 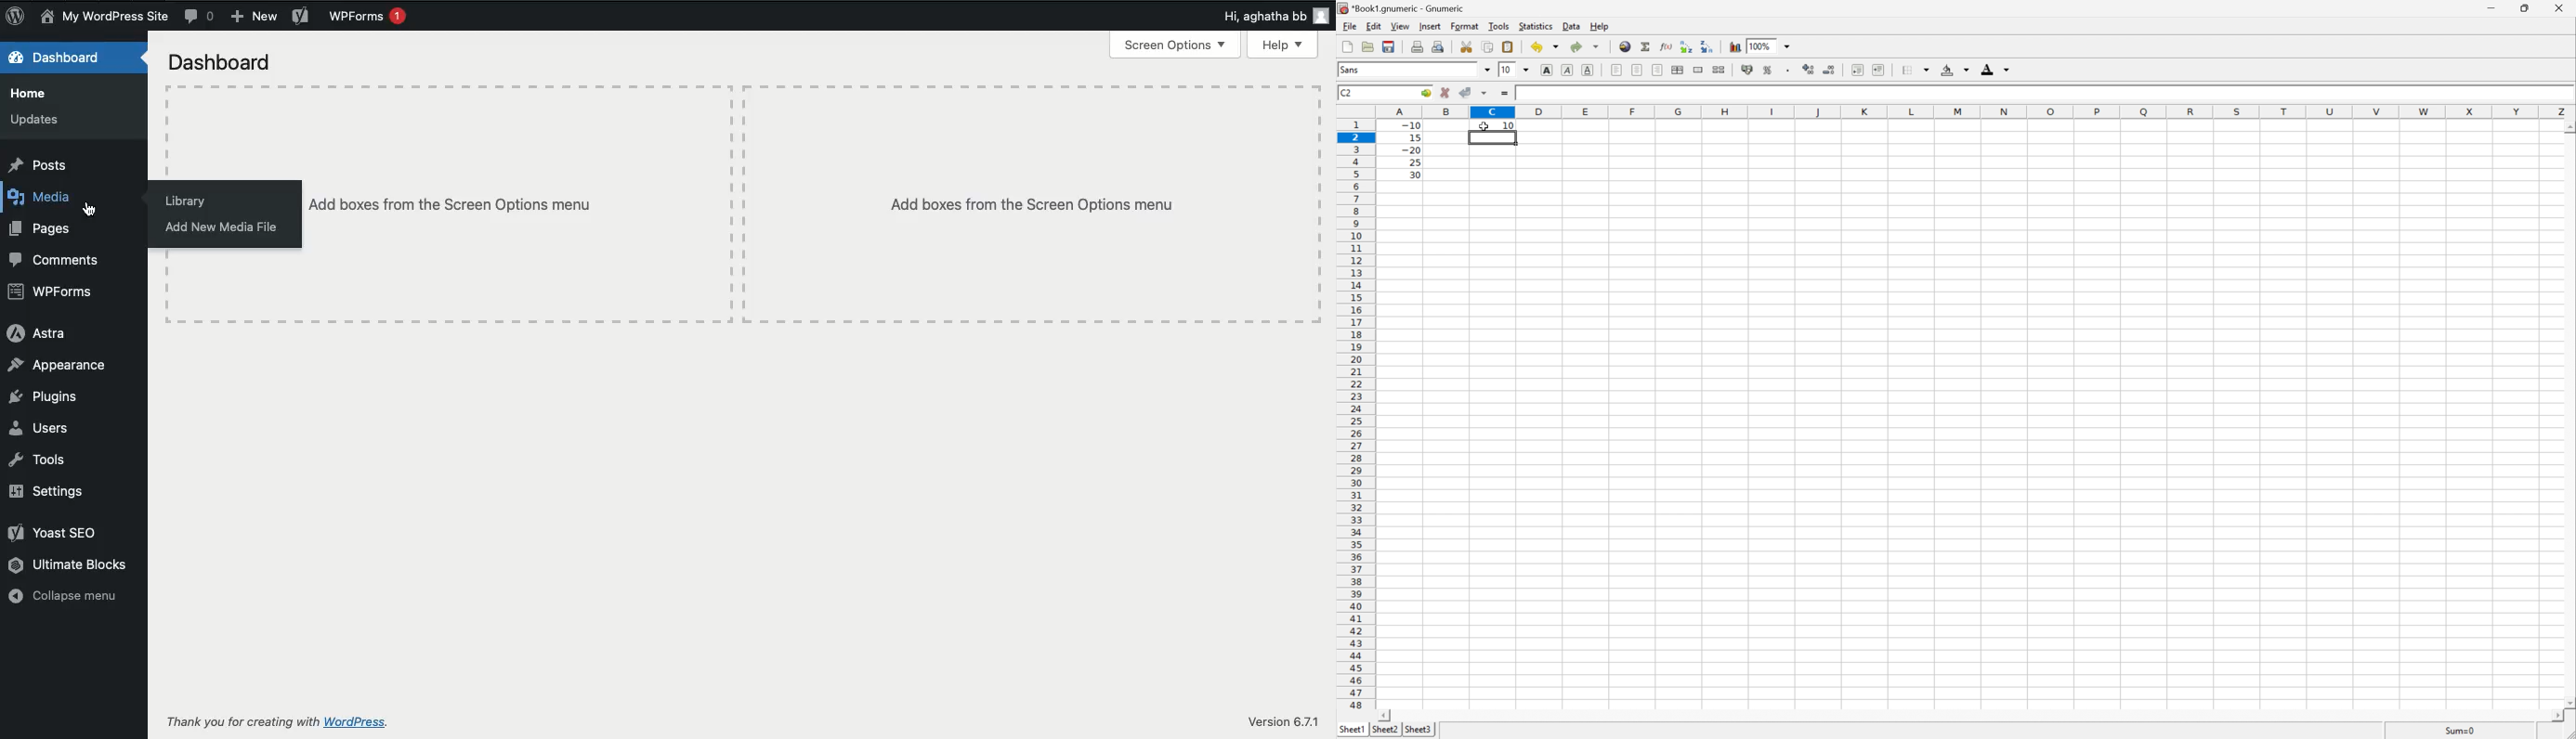 What do you see at coordinates (1789, 46) in the screenshot?
I see `Drop Down` at bounding box center [1789, 46].